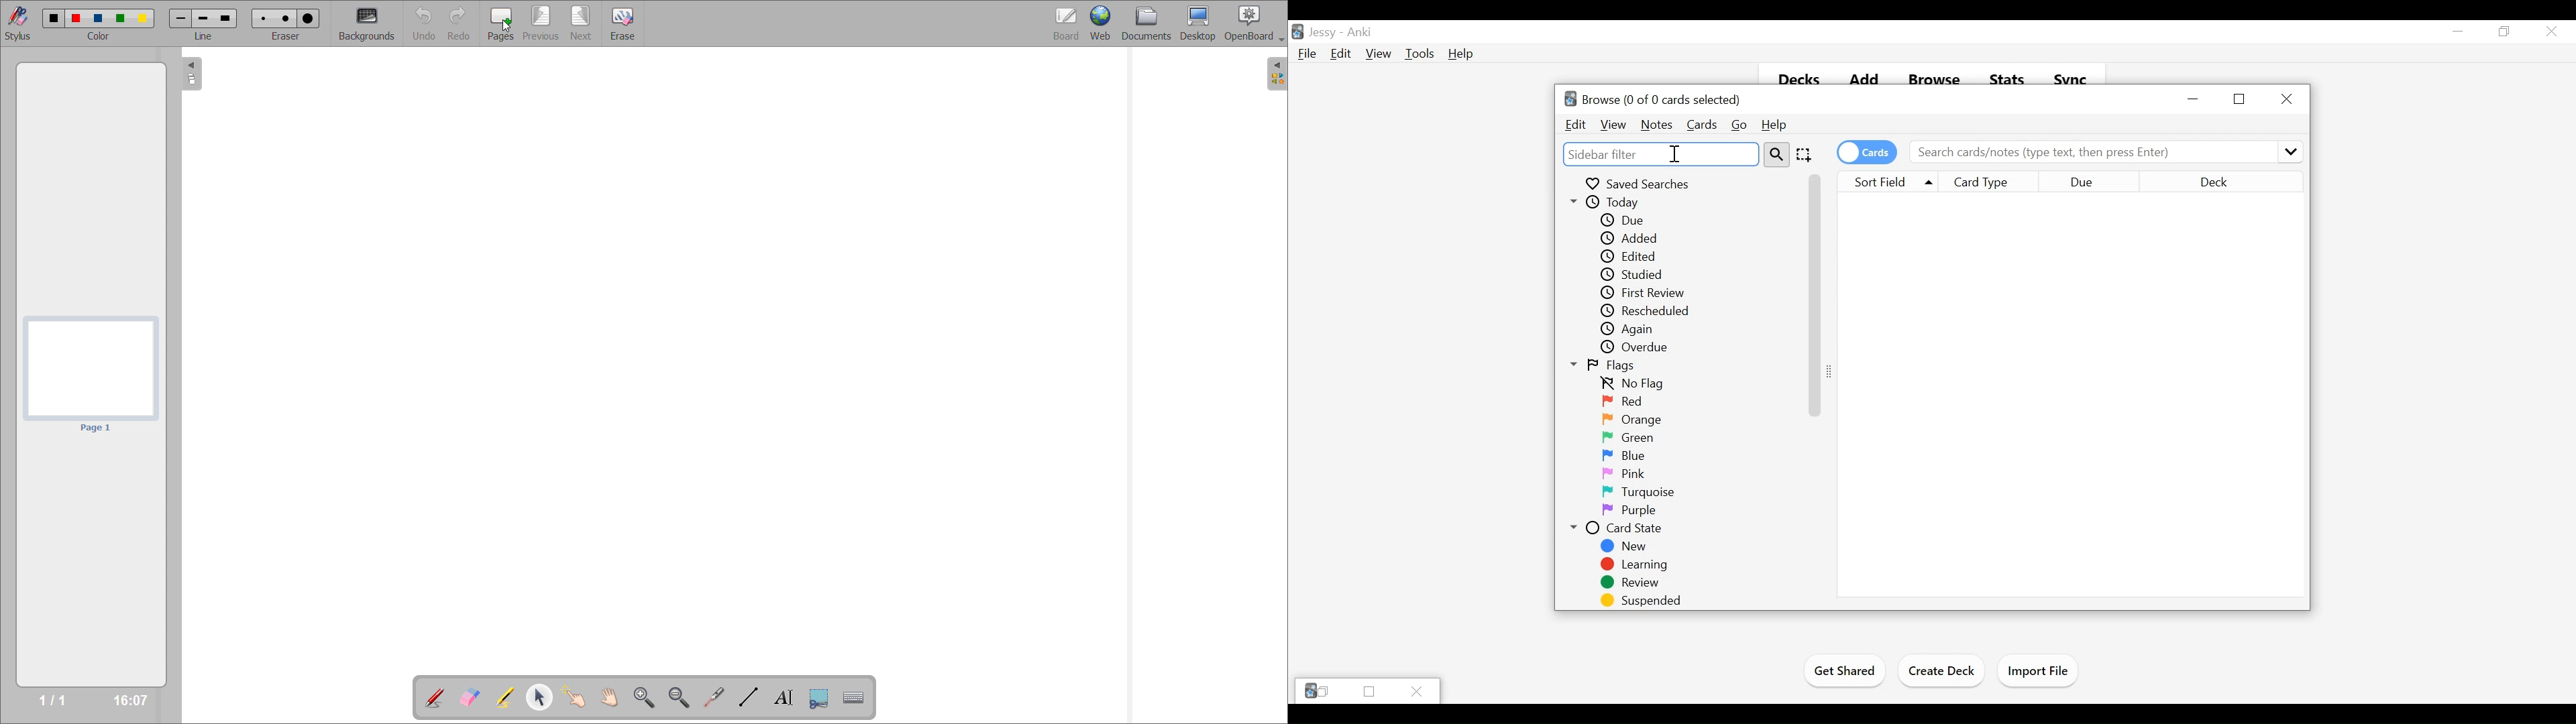 The width and height of the screenshot is (2576, 728). Describe the element at coordinates (1378, 54) in the screenshot. I see `View` at that location.